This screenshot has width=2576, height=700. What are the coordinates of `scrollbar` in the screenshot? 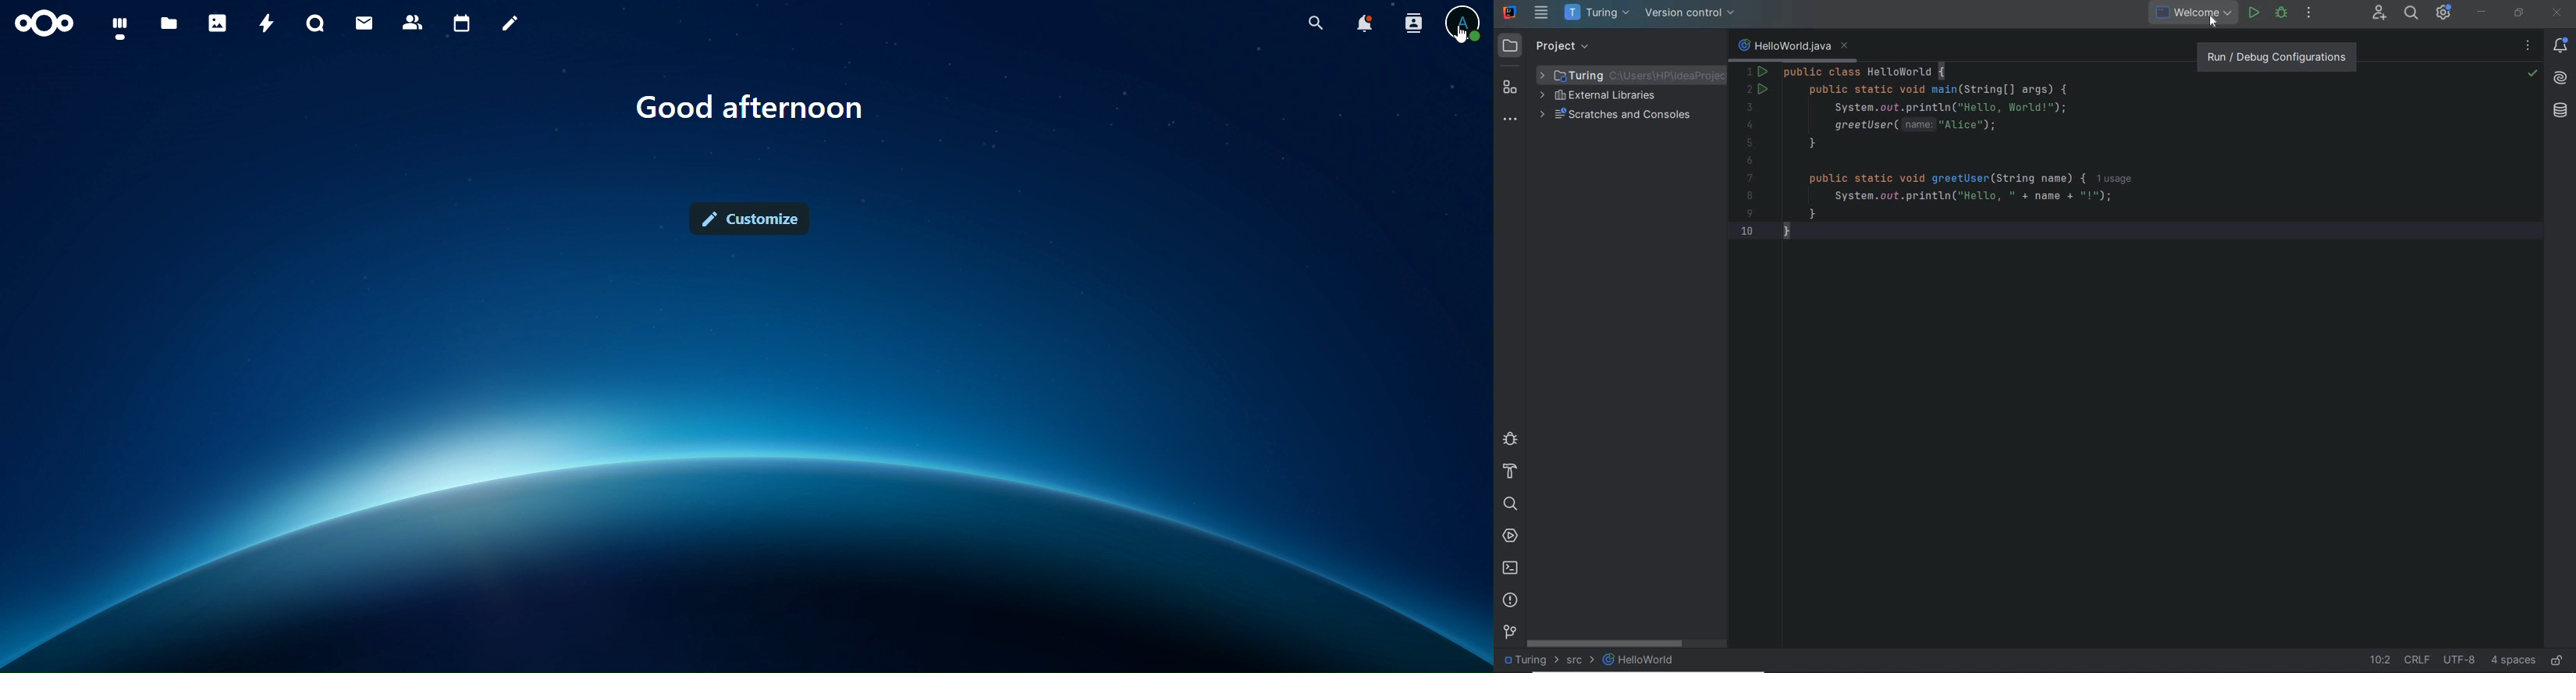 It's located at (1605, 643).